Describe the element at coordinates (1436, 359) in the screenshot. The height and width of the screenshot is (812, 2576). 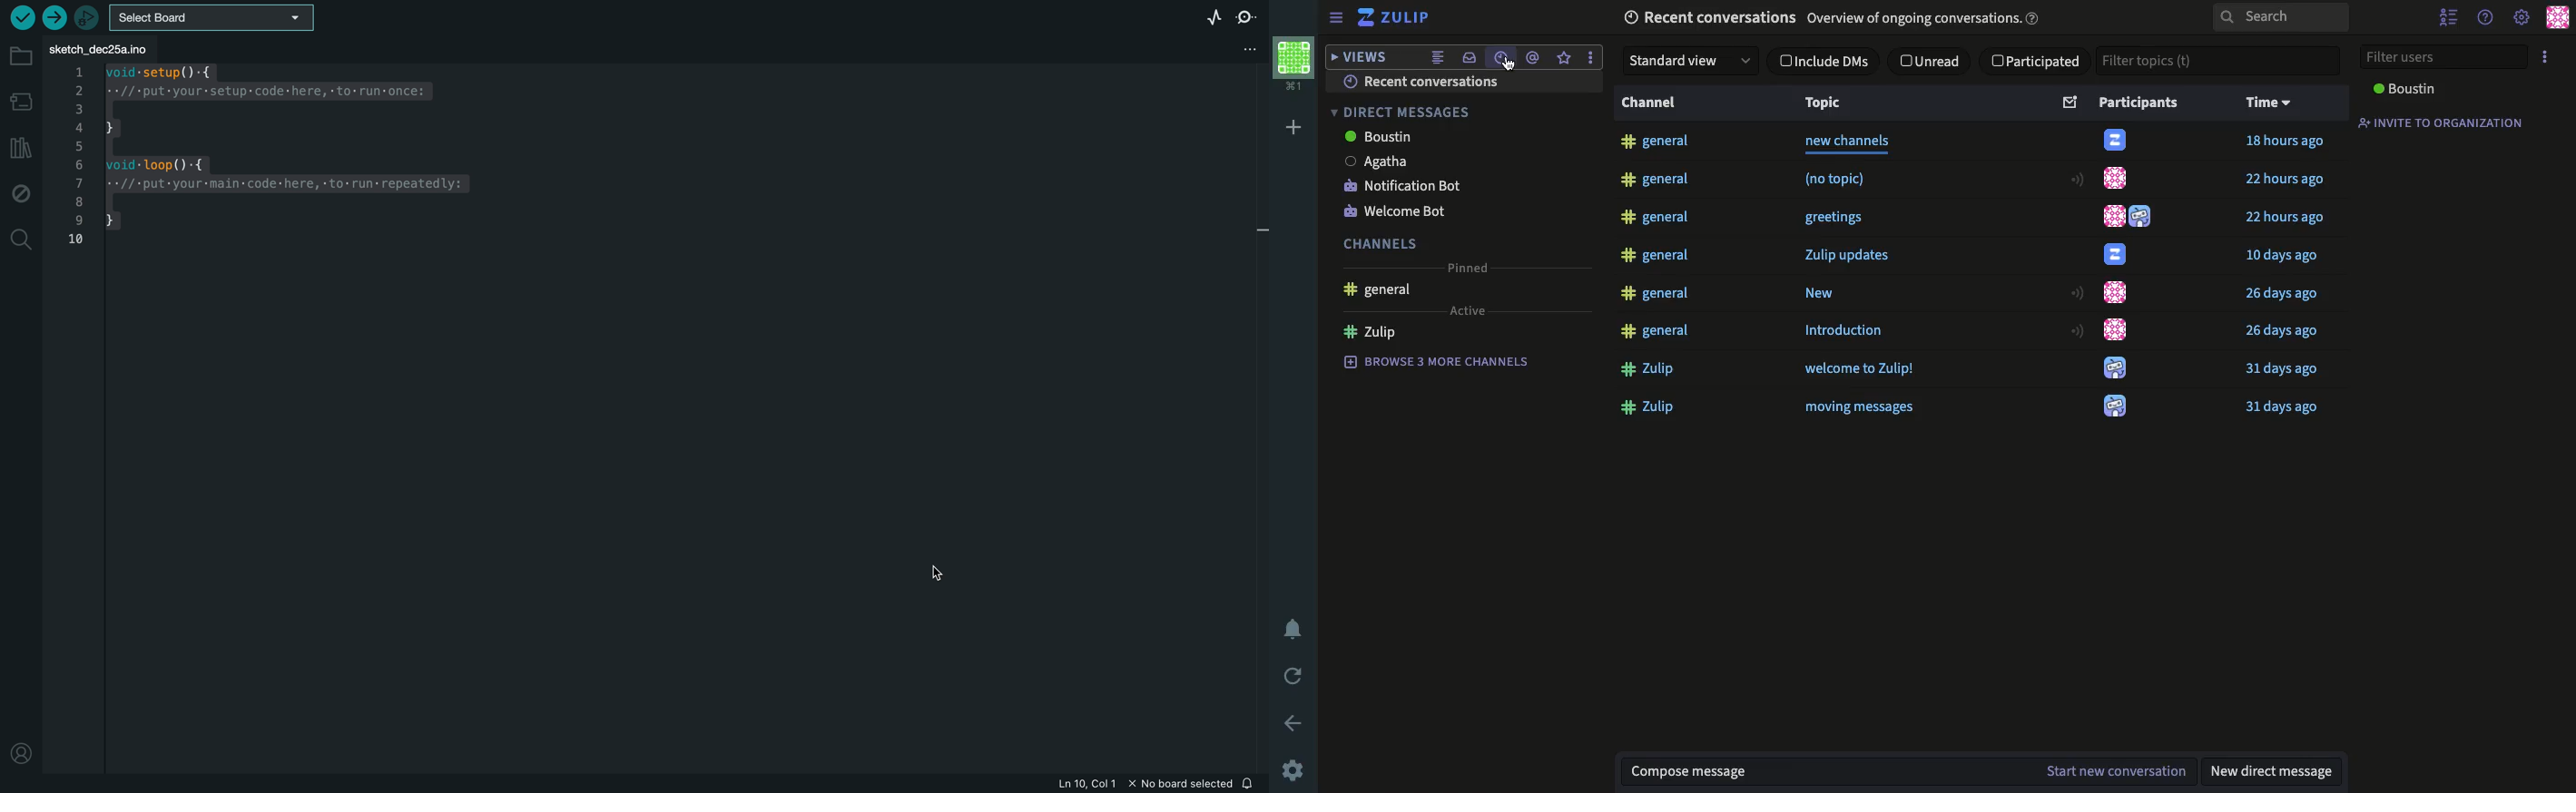
I see `browse 3 more channels` at that location.